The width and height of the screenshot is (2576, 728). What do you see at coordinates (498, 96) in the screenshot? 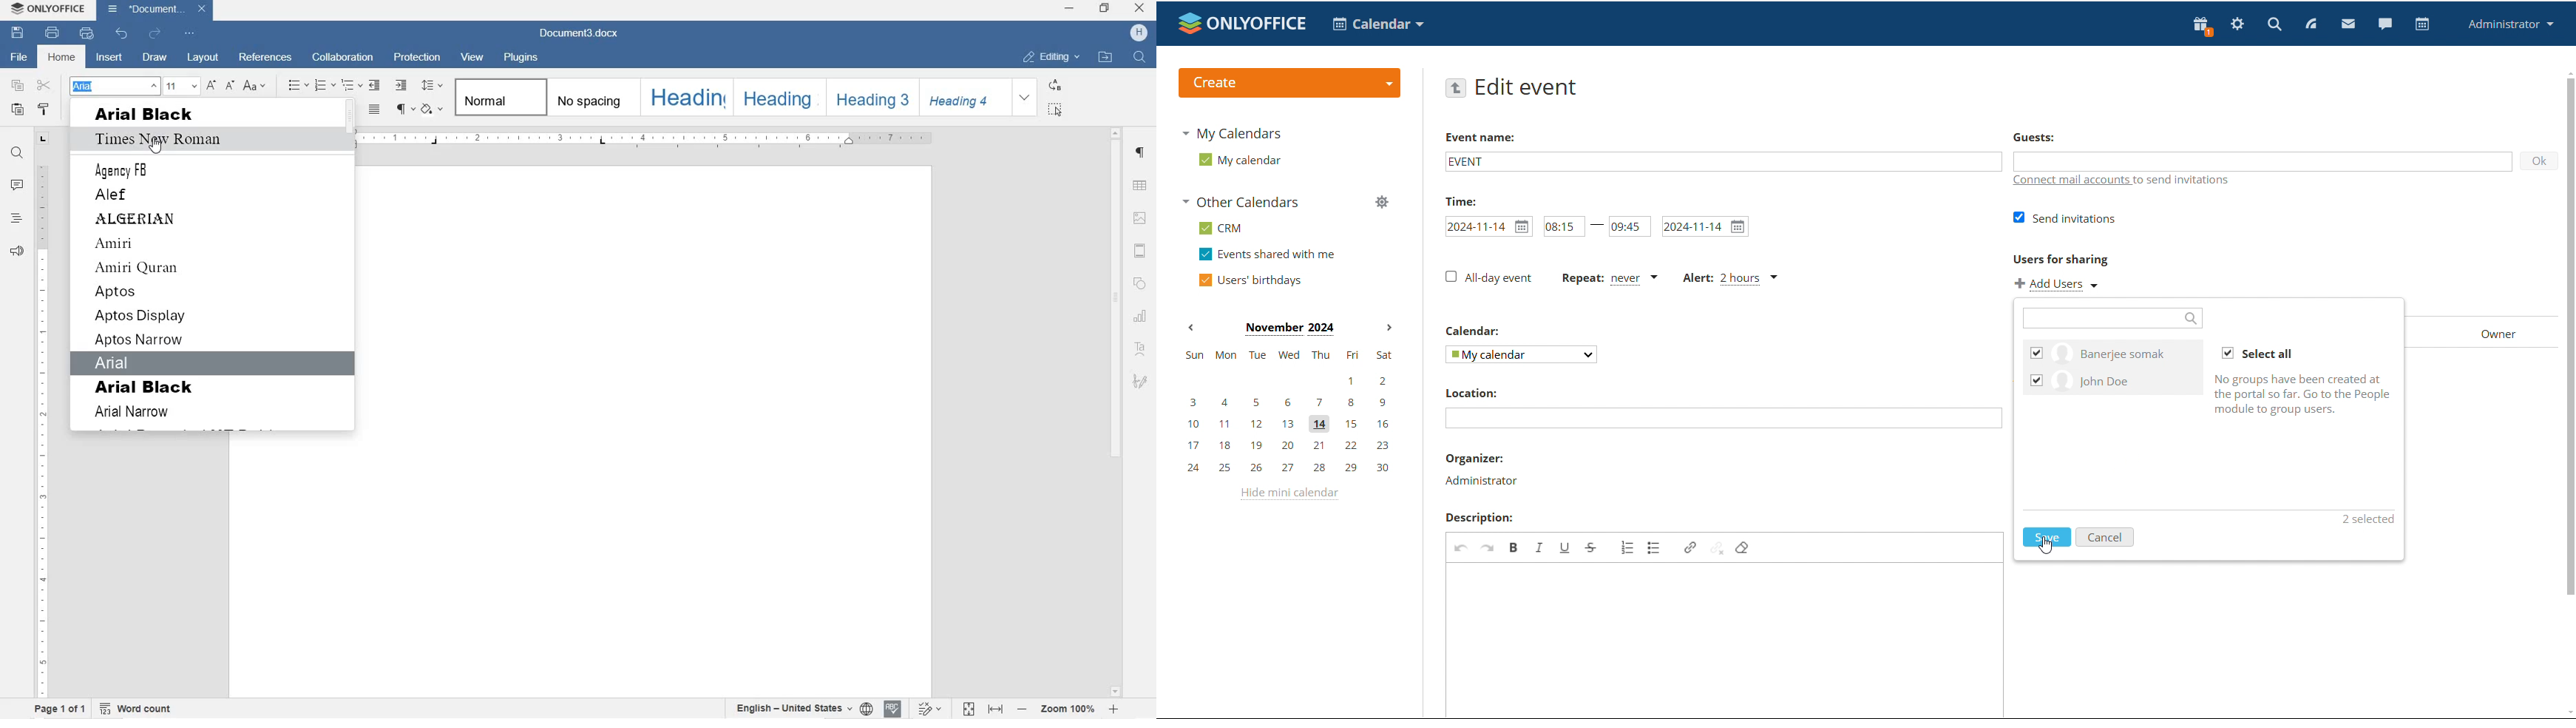
I see `NORMAL` at bounding box center [498, 96].